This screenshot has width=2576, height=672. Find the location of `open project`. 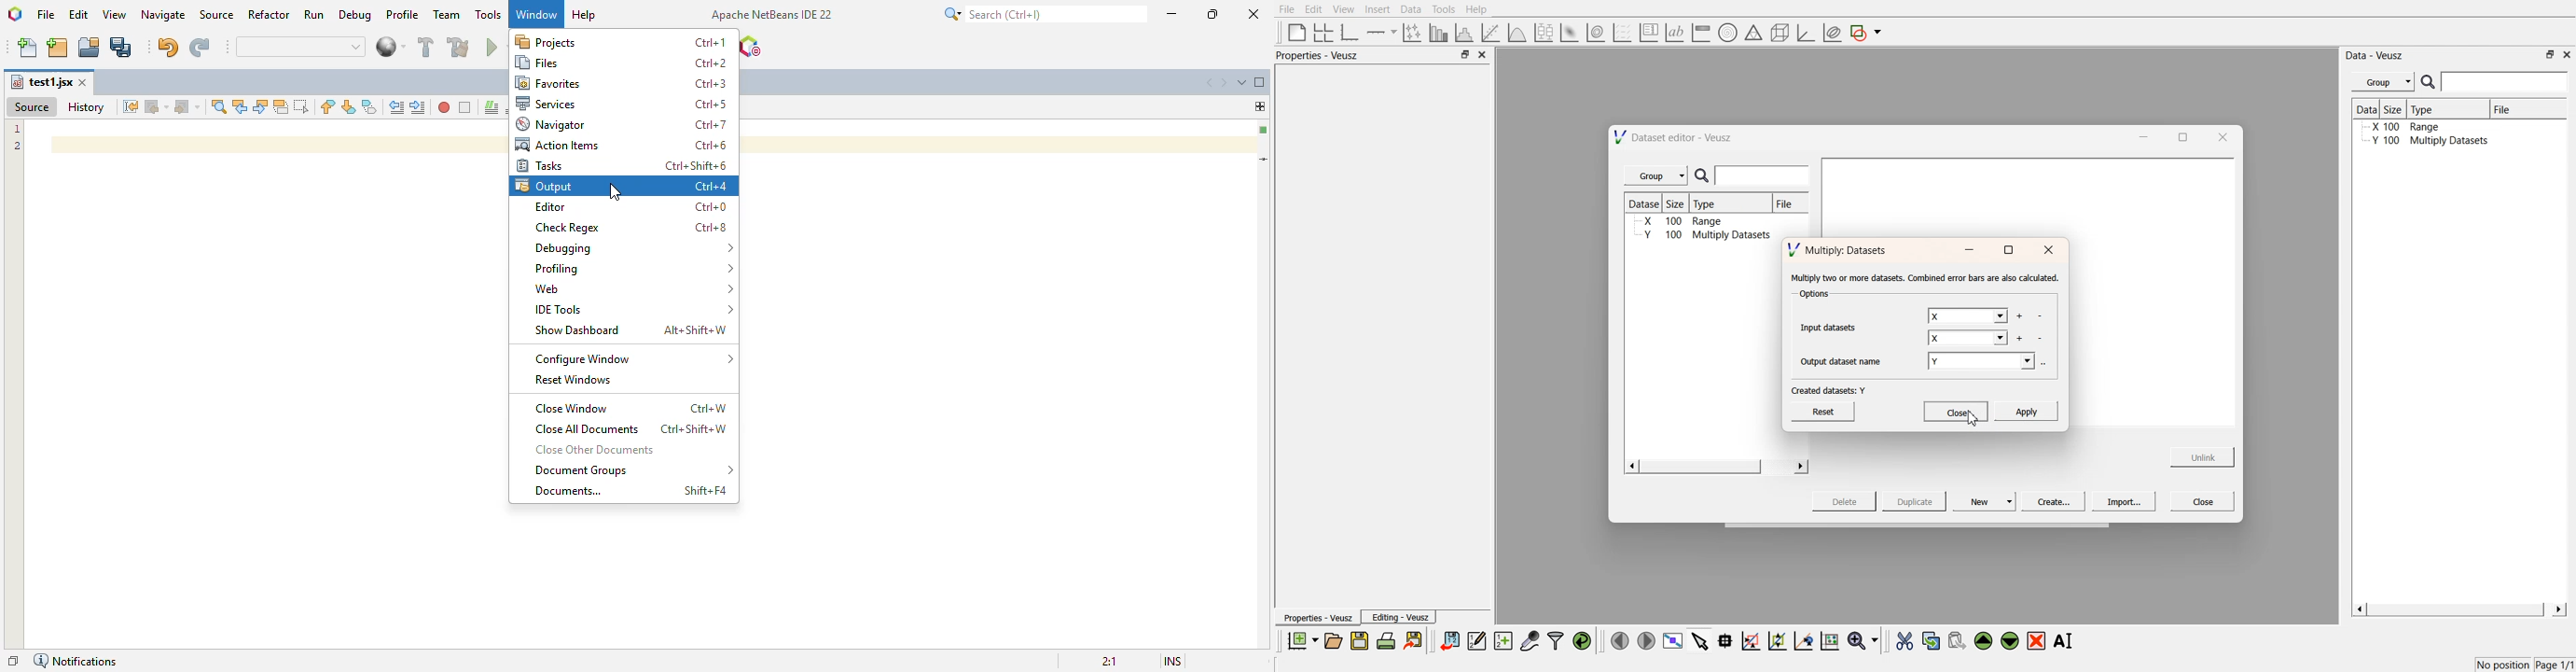

open project is located at coordinates (89, 47).